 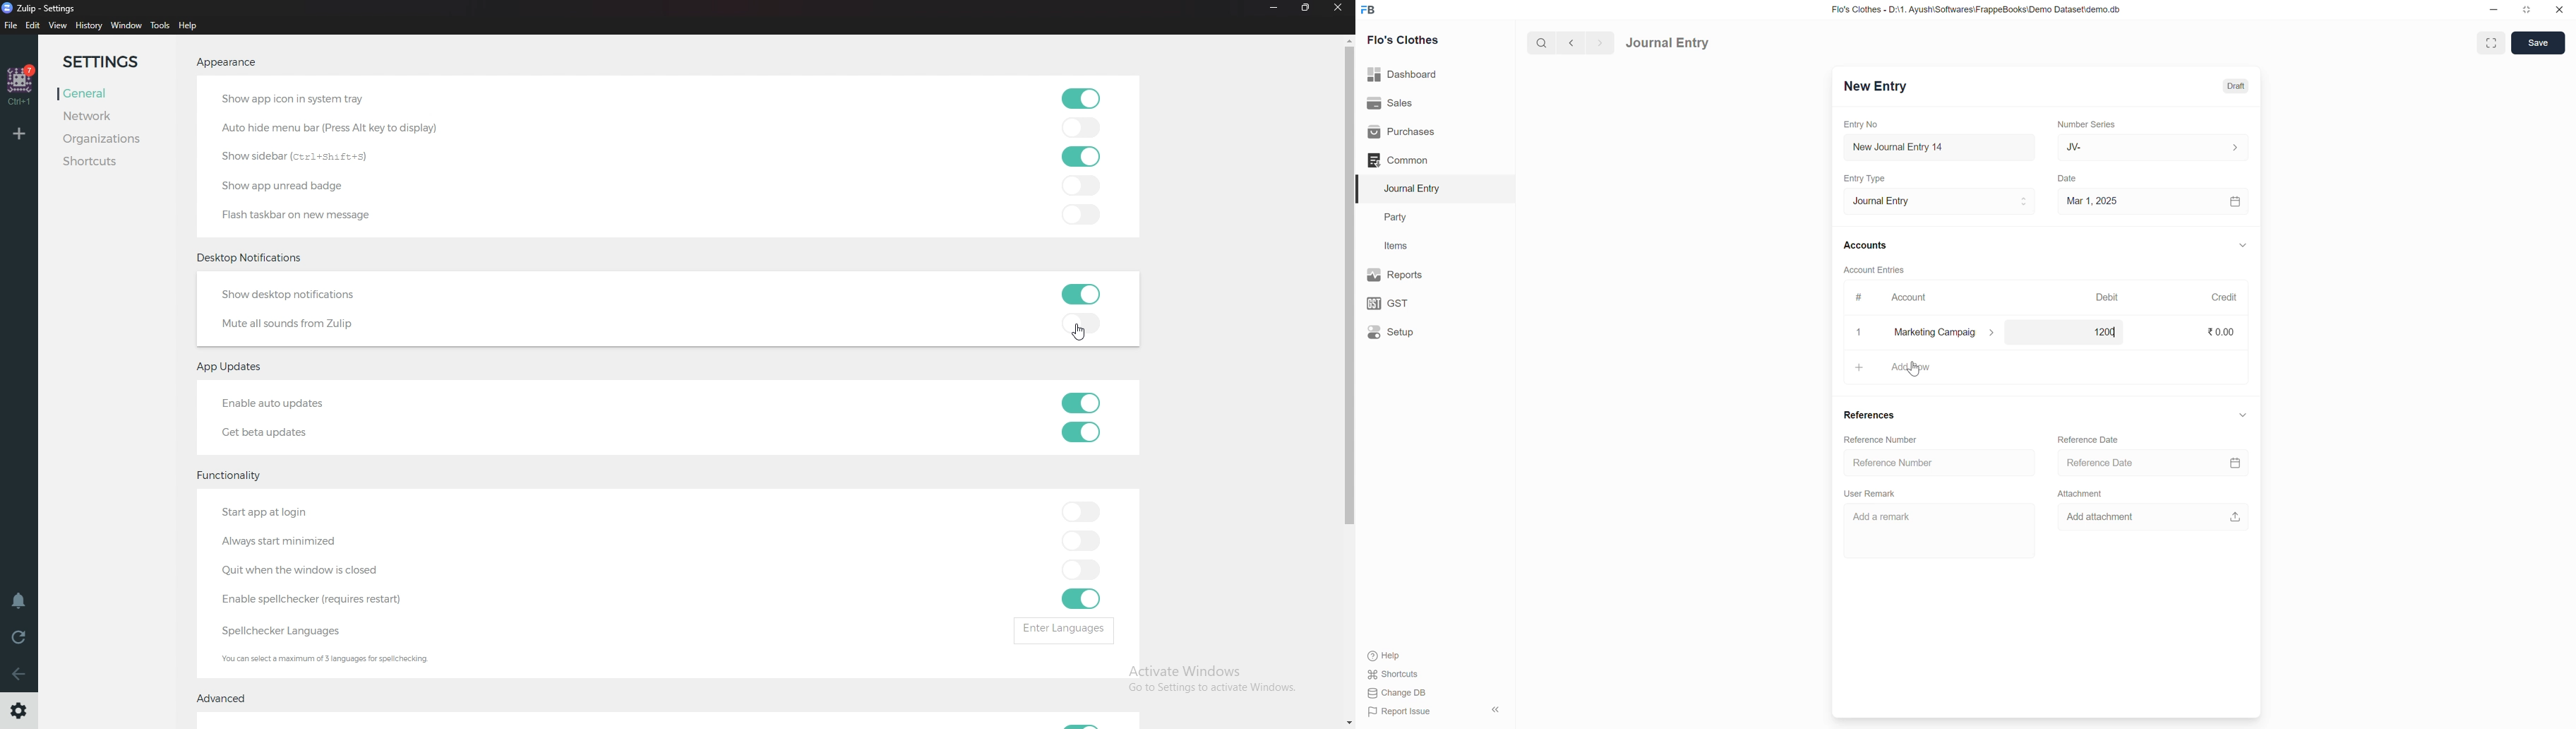 I want to click on calendar, so click(x=2236, y=203).